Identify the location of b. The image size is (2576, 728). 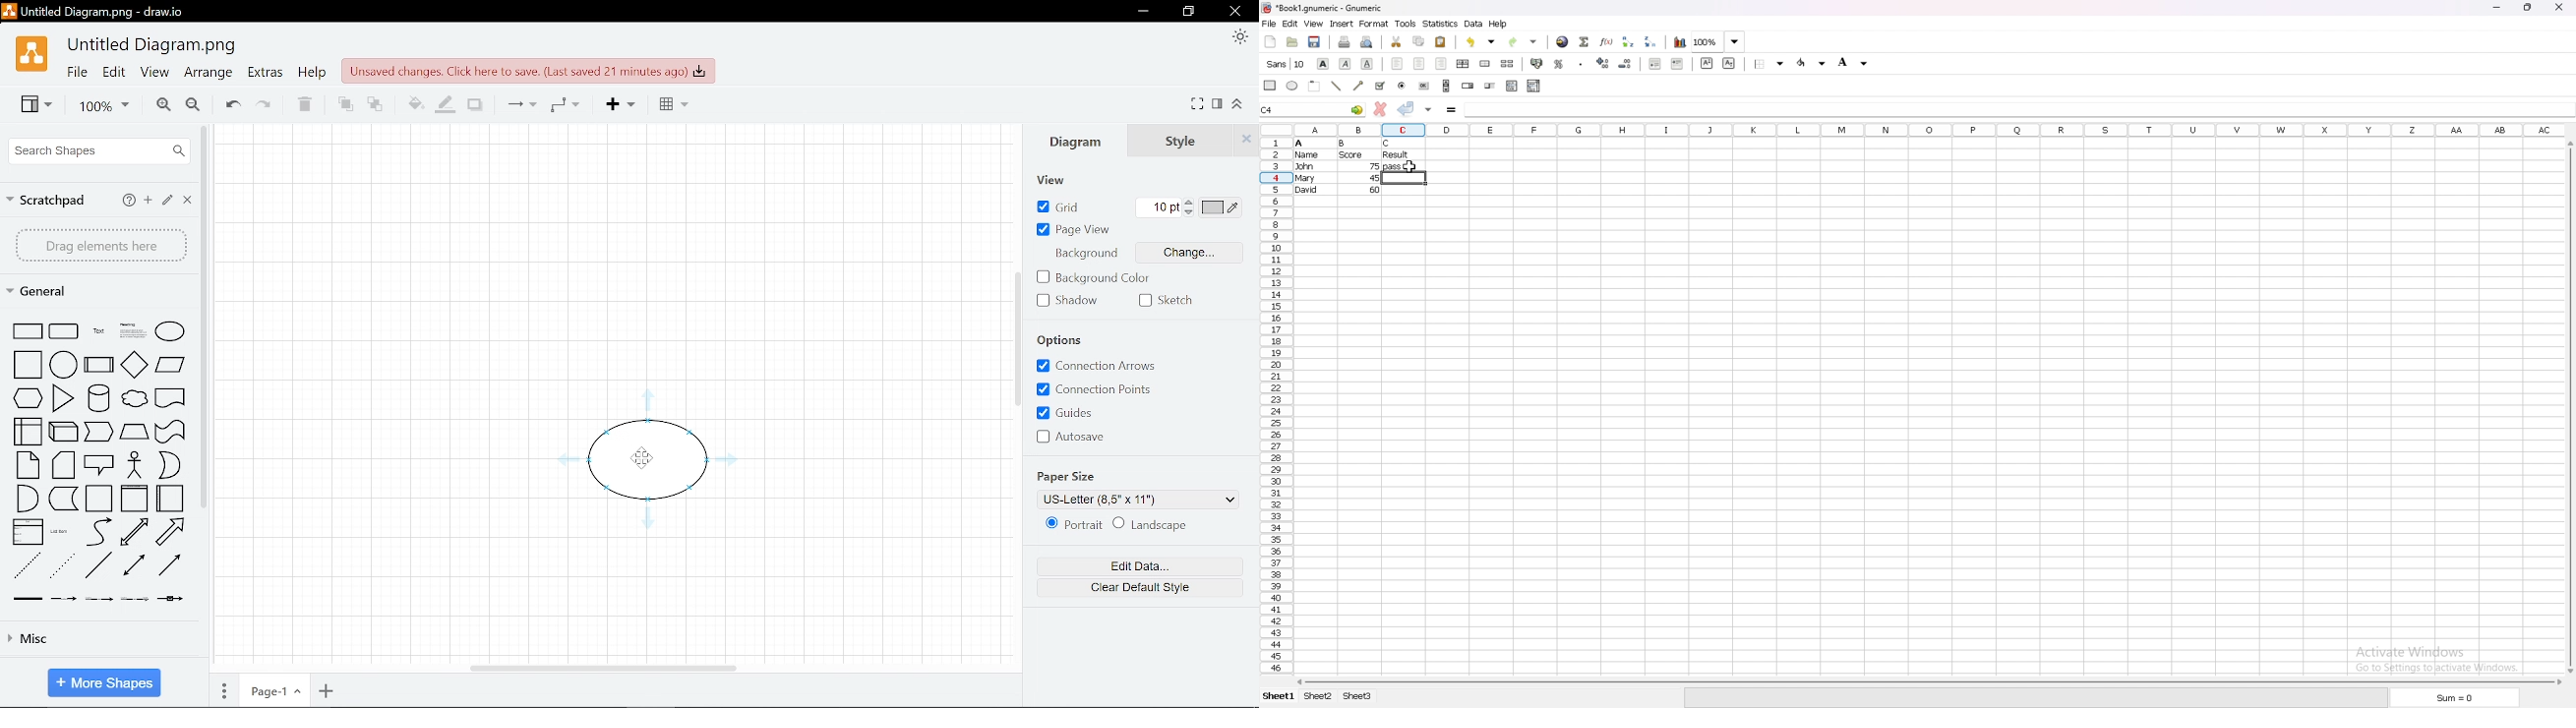
(1342, 143).